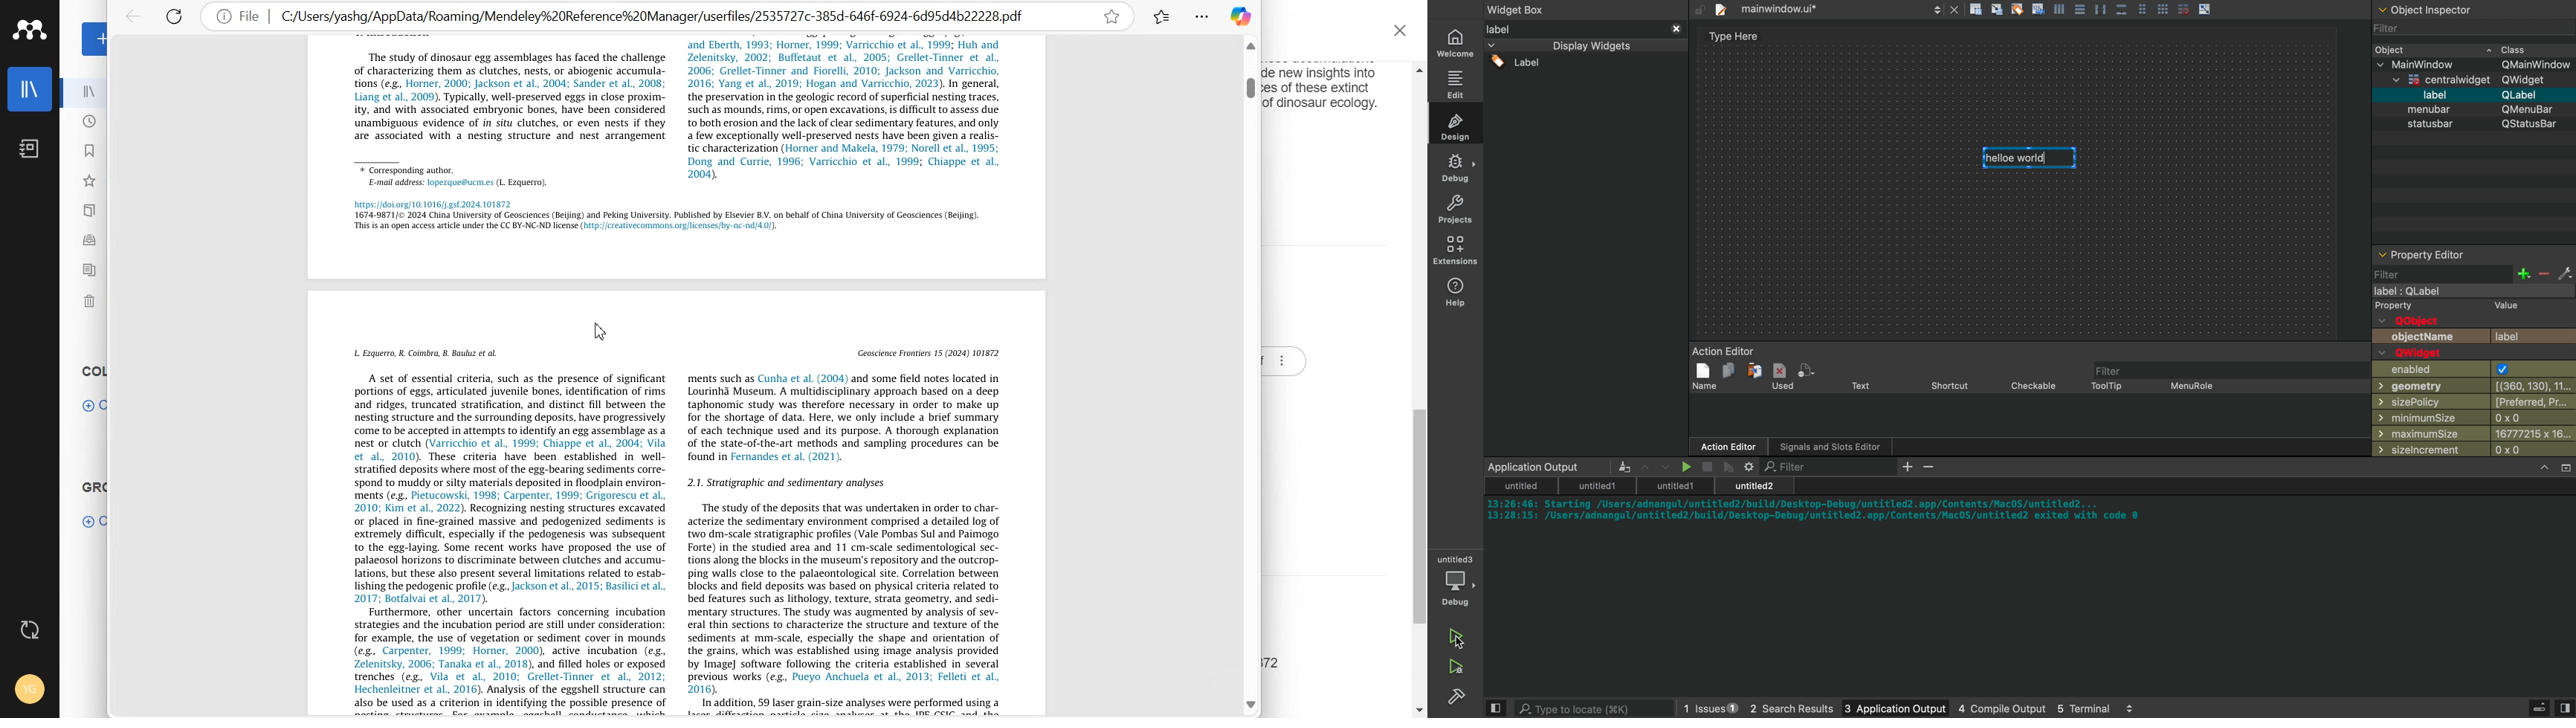 The image size is (2576, 728). I want to click on Scroll up, so click(1251, 47).